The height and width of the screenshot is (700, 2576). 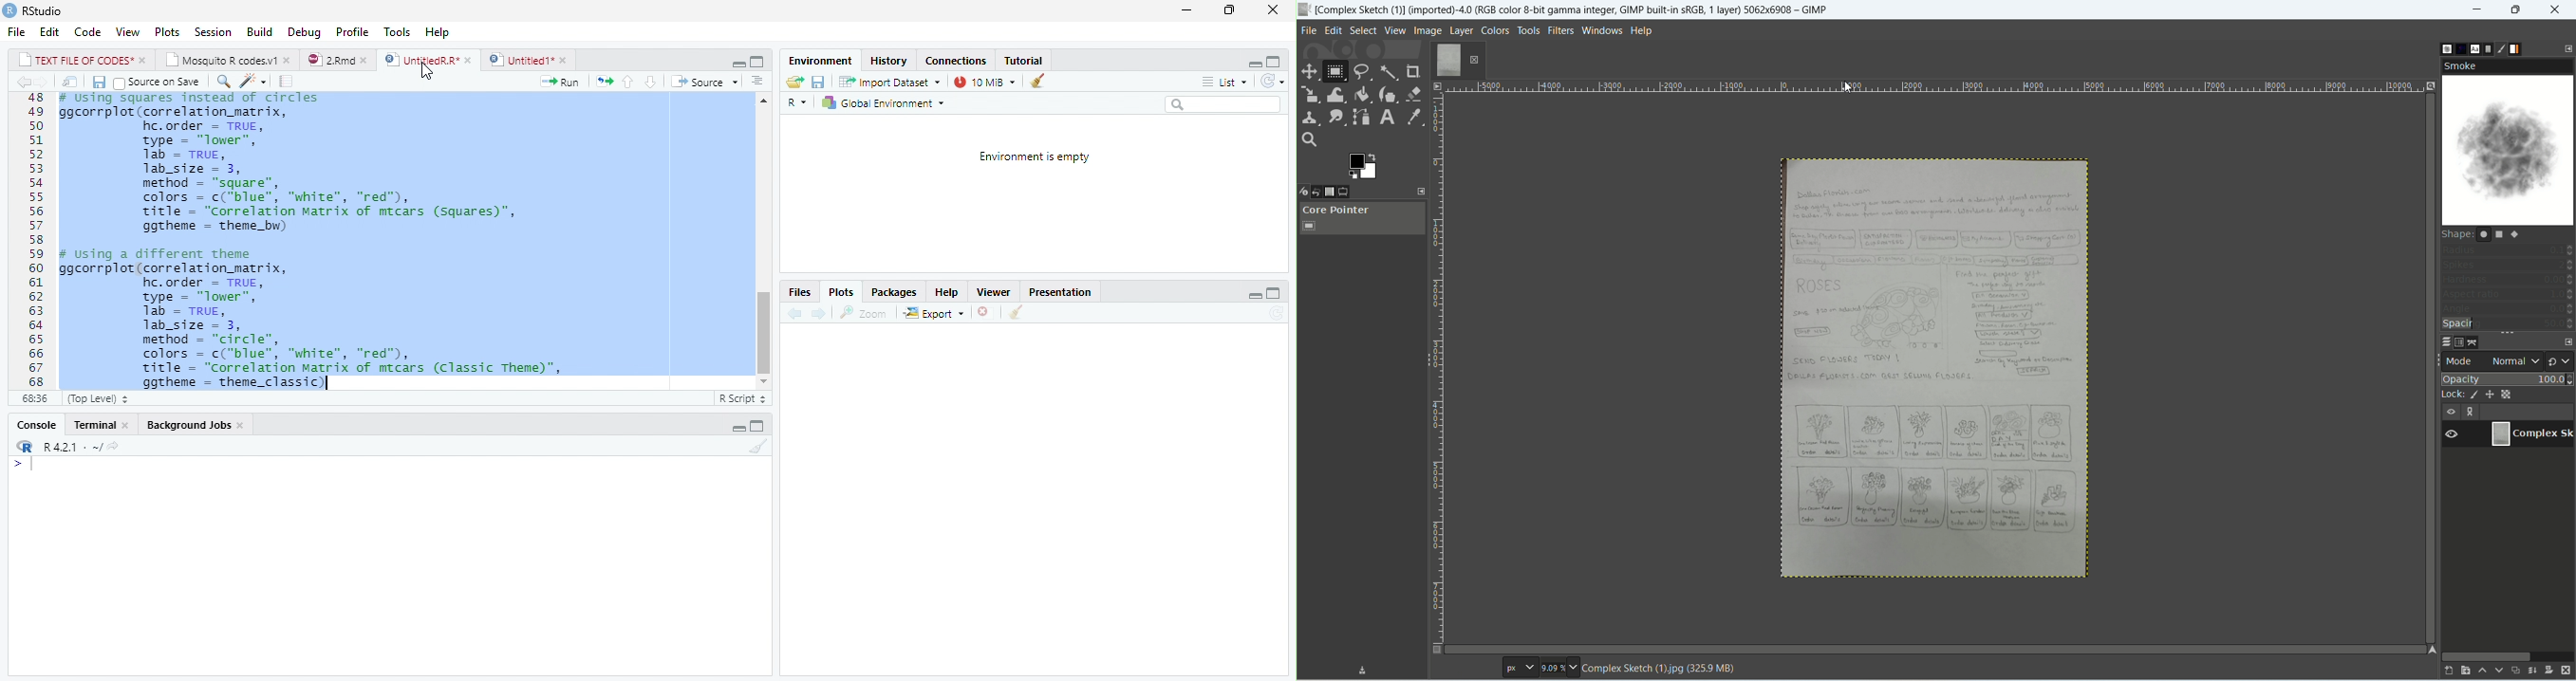 I want to click on Plots, so click(x=843, y=293).